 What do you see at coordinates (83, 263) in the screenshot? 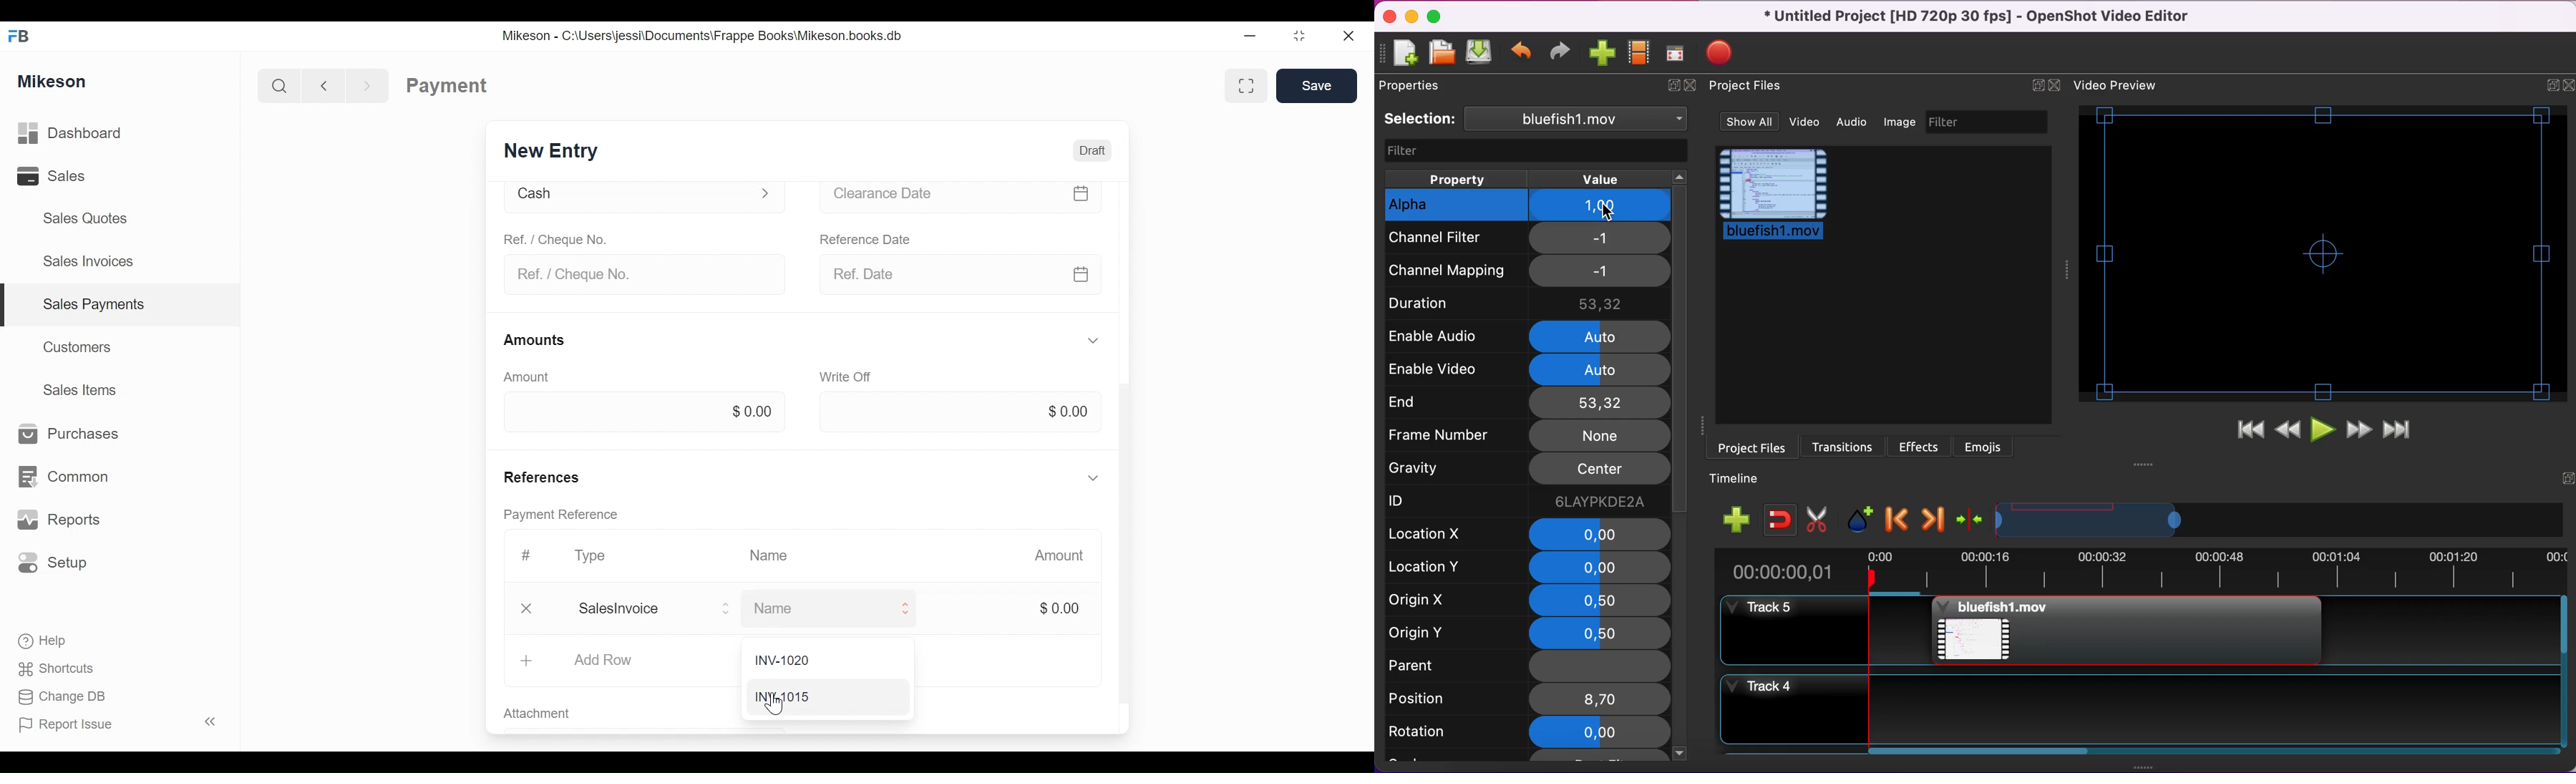
I see `Sales Invoices` at bounding box center [83, 263].